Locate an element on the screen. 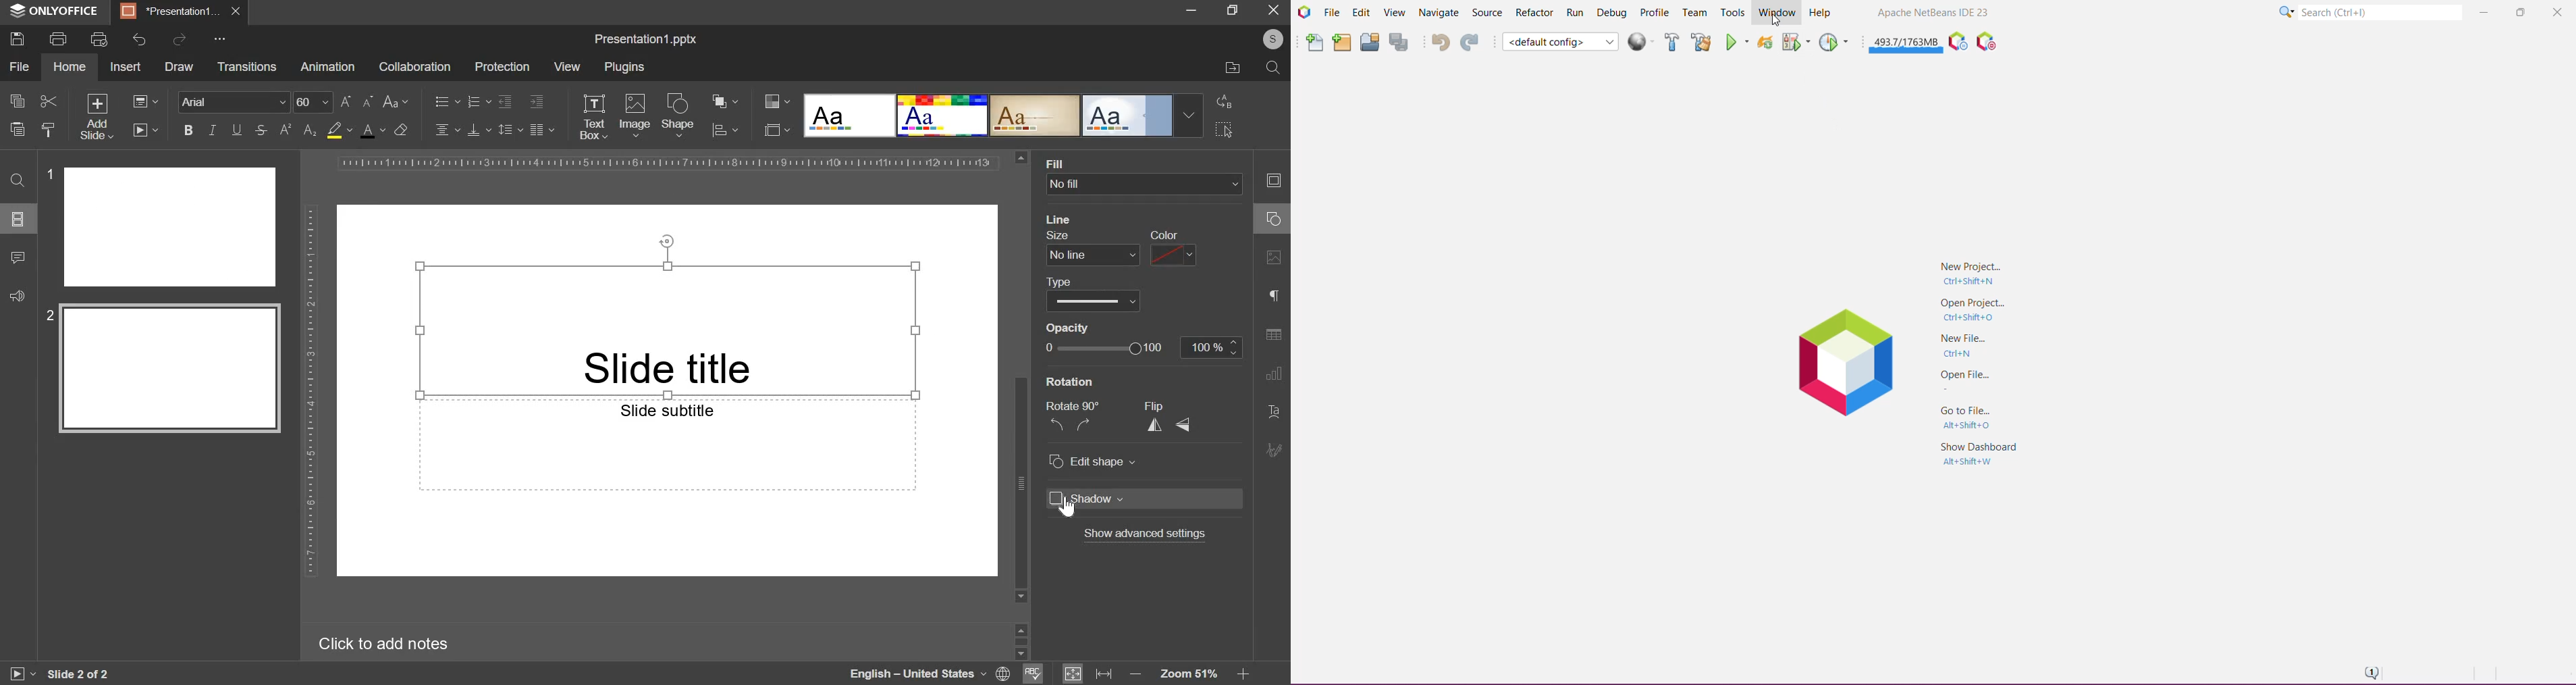  zoom out is located at coordinates (1137, 675).